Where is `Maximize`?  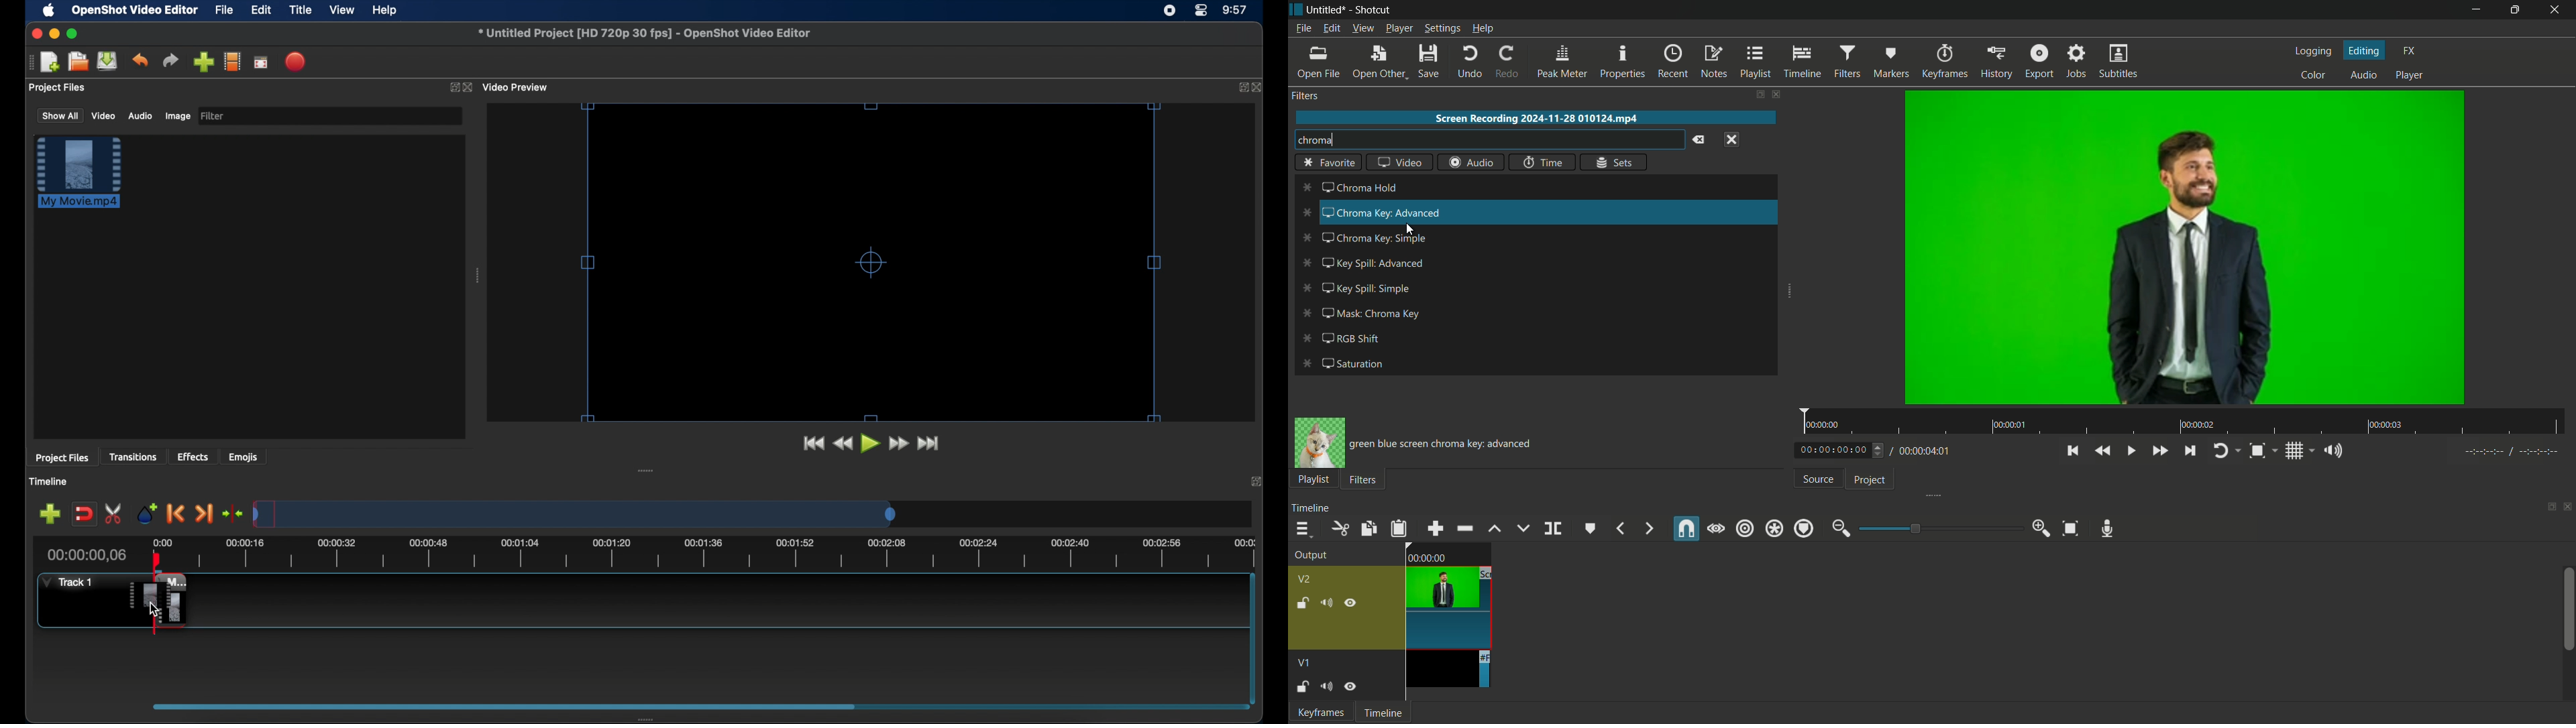
Maximize is located at coordinates (2516, 9).